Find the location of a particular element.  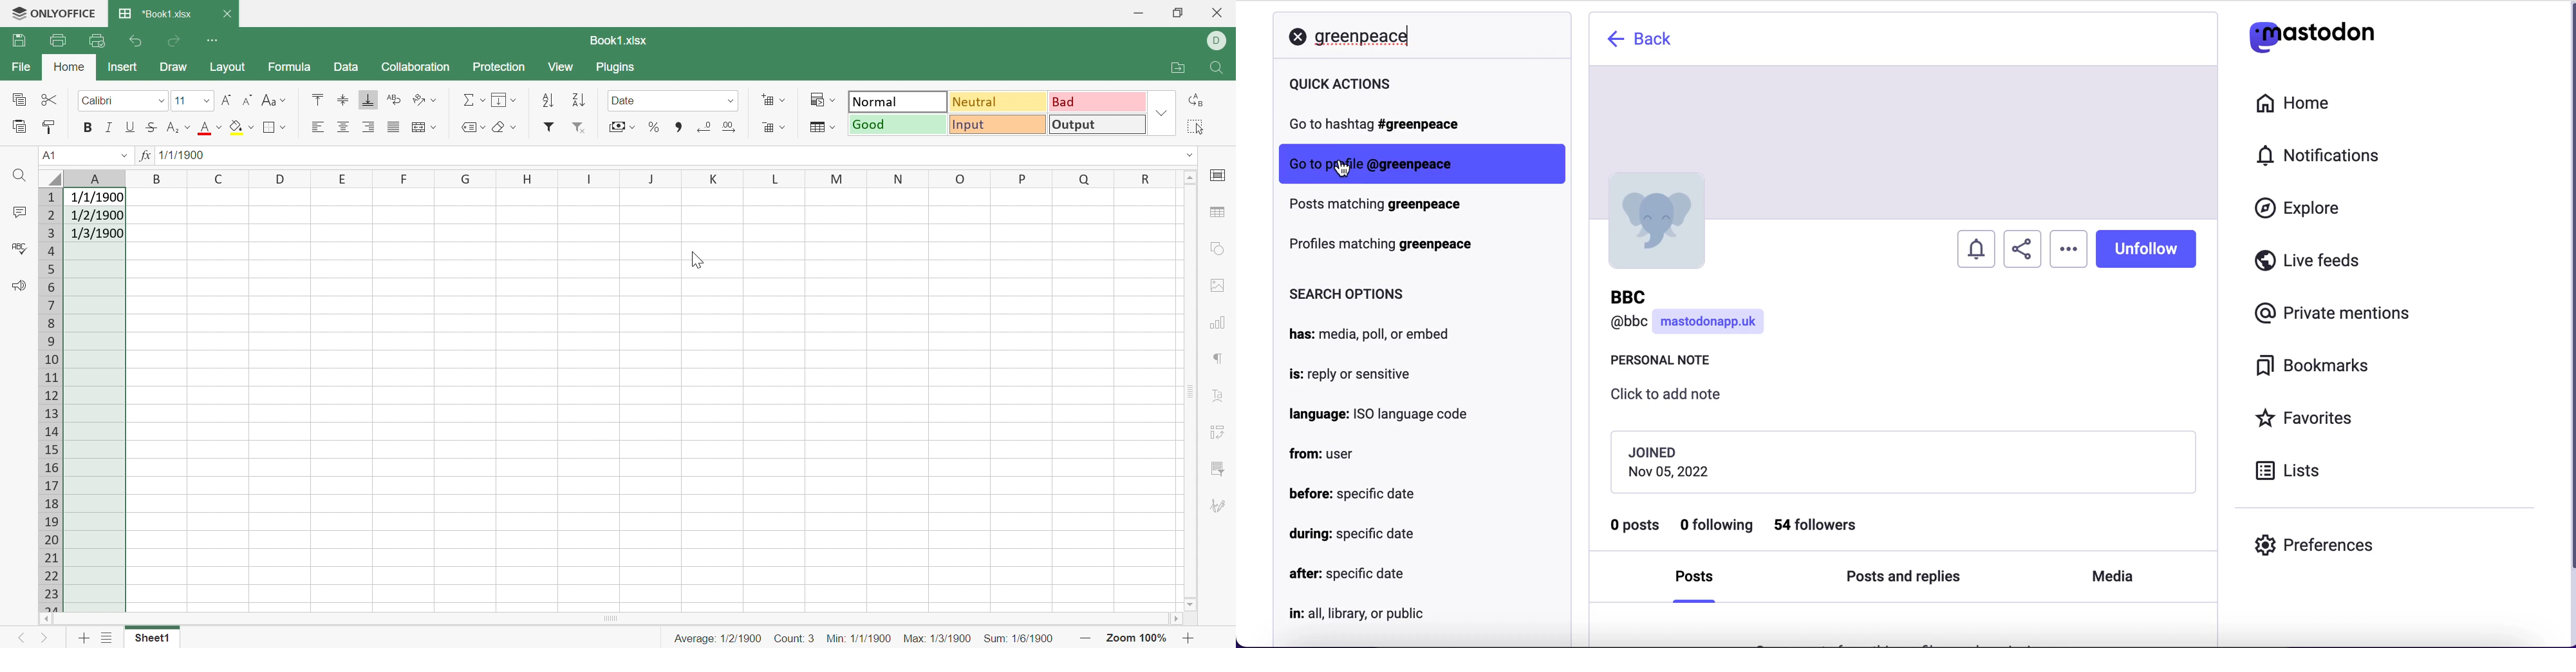

Column names is located at coordinates (632, 178).